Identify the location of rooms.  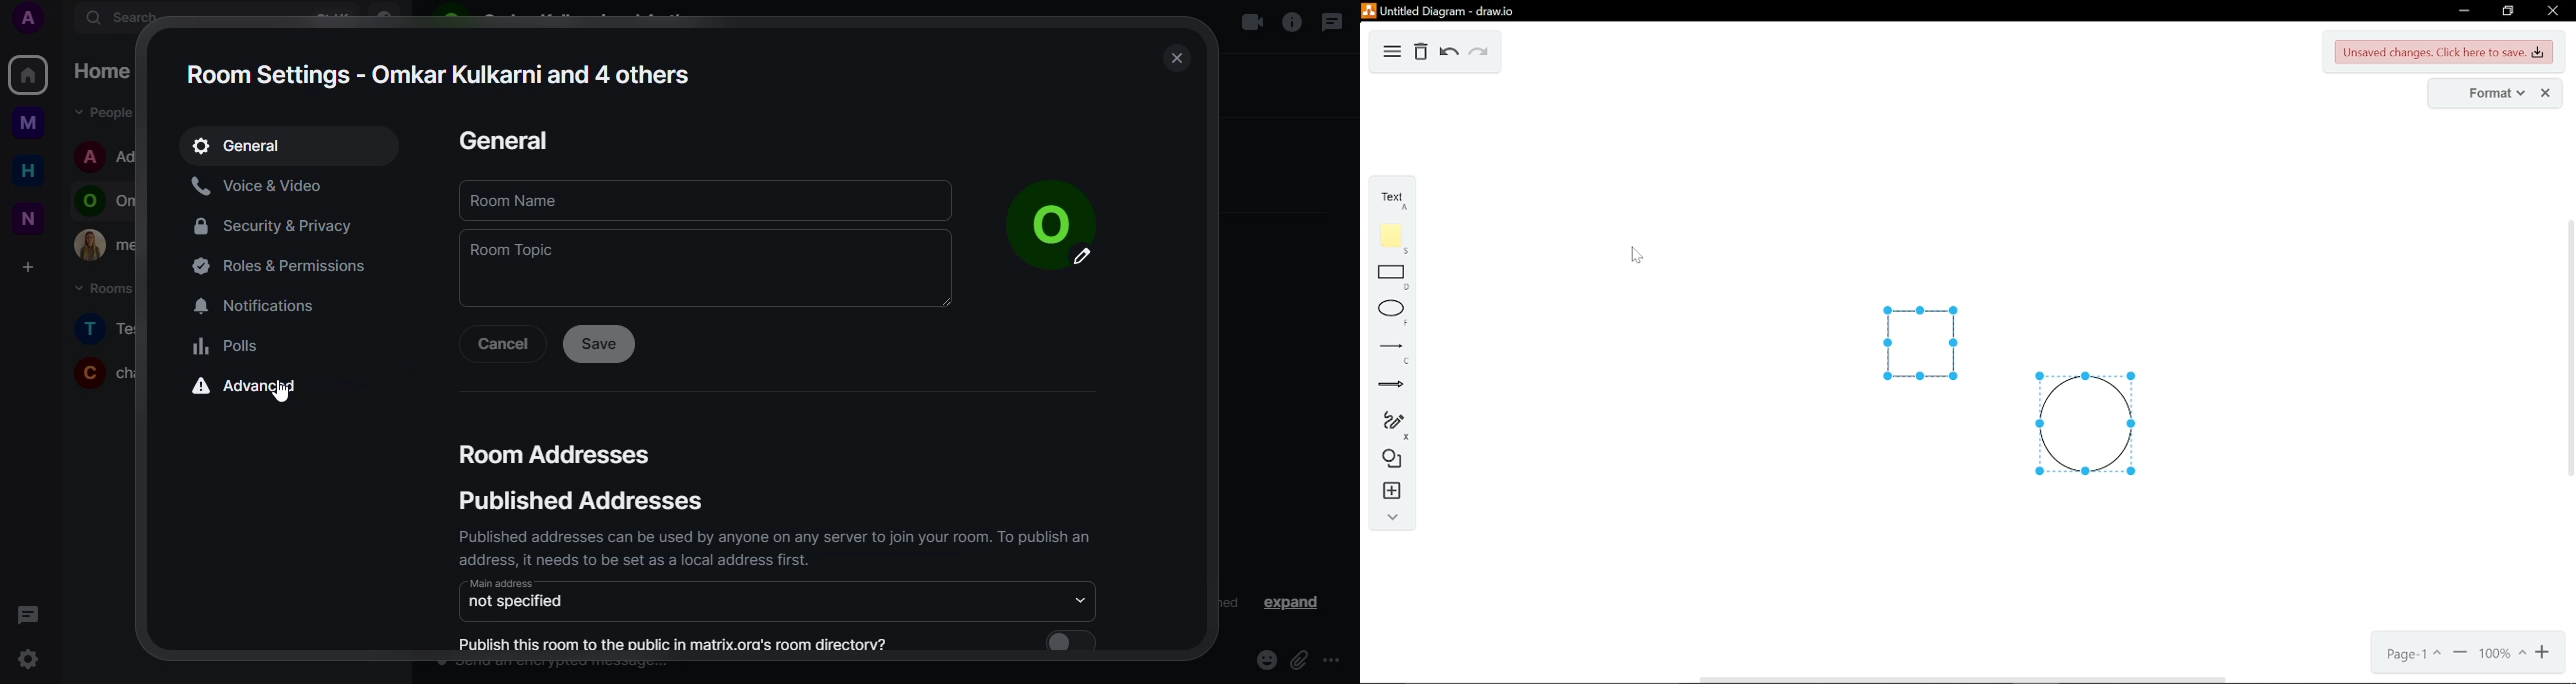
(102, 289).